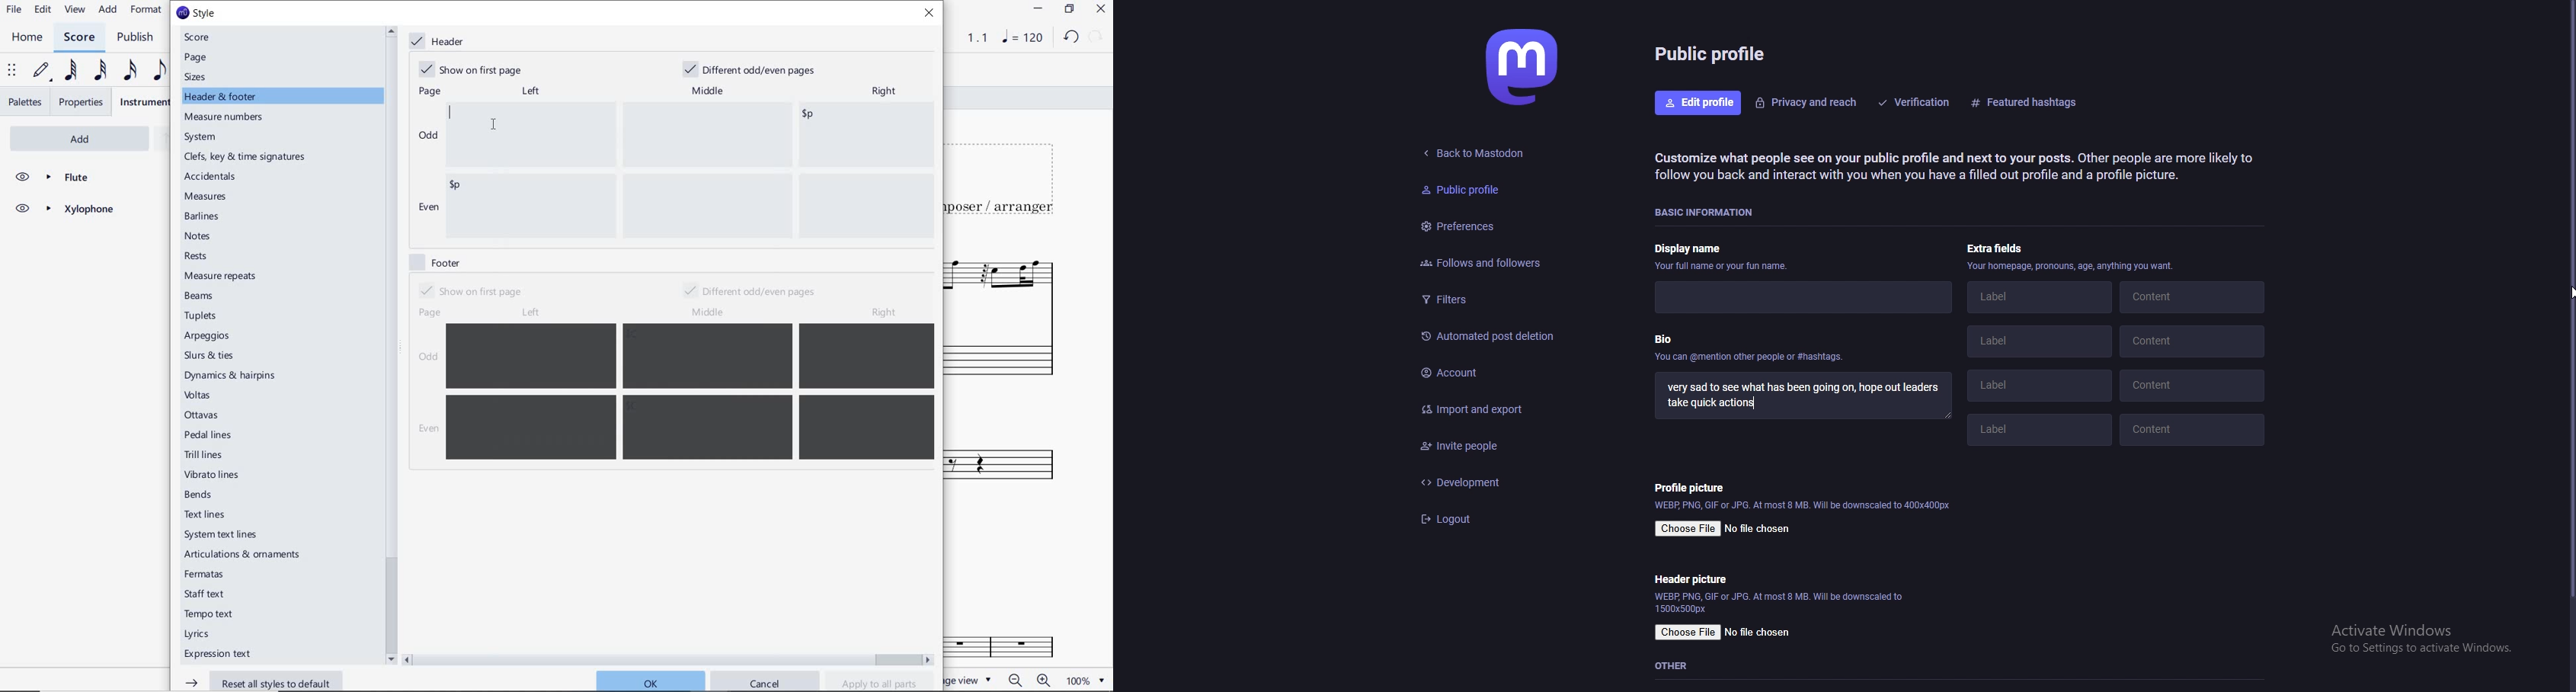 This screenshot has width=2576, height=700. What do you see at coordinates (2569, 302) in the screenshot?
I see `scroll bar` at bounding box center [2569, 302].